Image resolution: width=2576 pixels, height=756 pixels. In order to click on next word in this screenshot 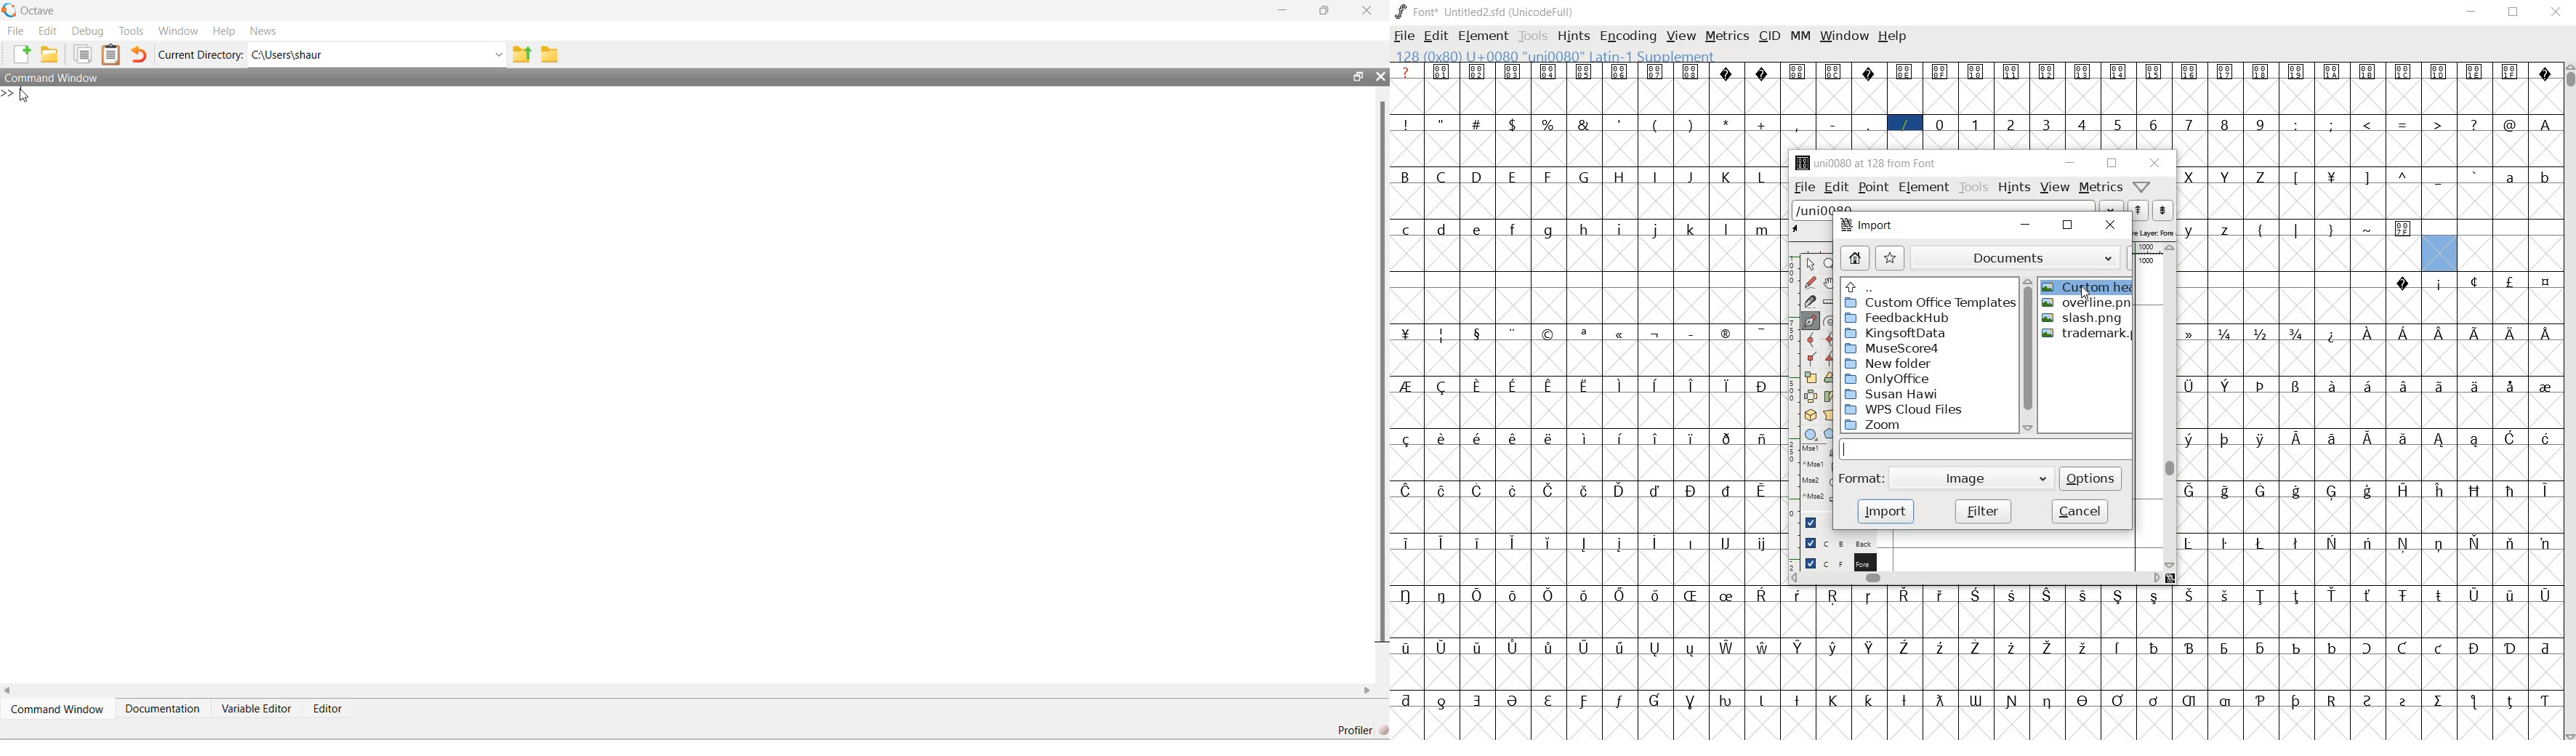, I will do `click(2162, 211)`.